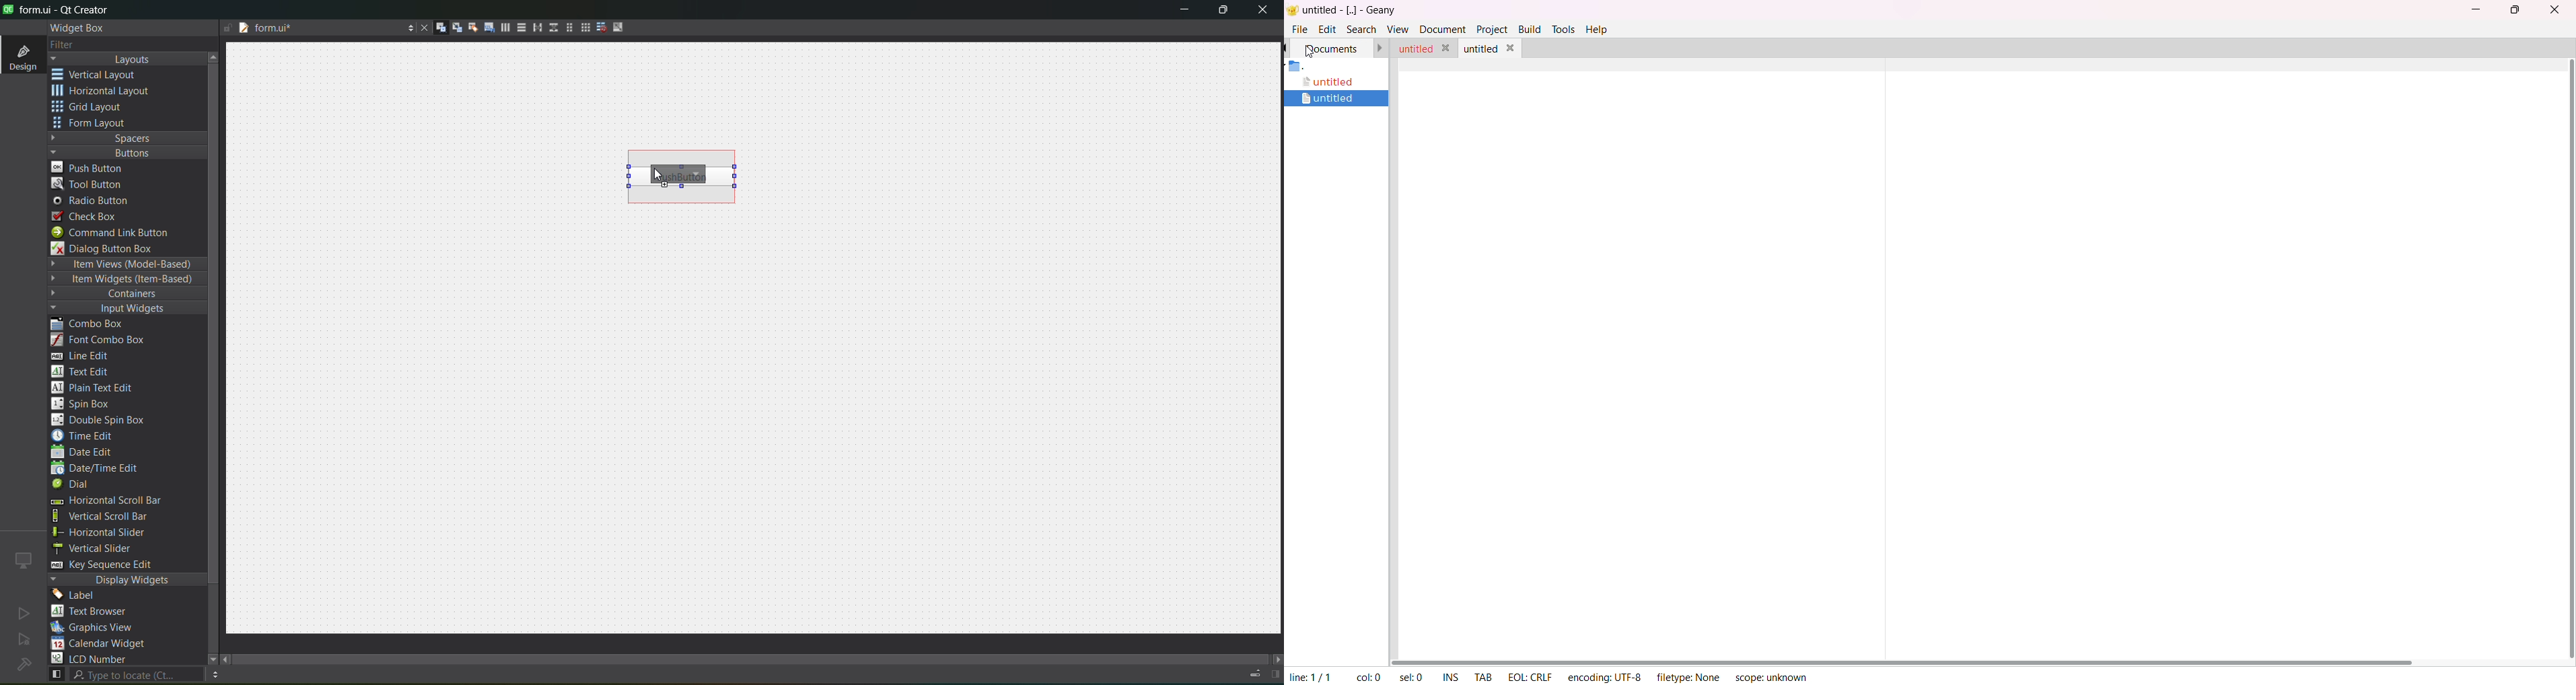 Image resolution: width=2576 pixels, height=700 pixels. I want to click on text, so click(97, 612).